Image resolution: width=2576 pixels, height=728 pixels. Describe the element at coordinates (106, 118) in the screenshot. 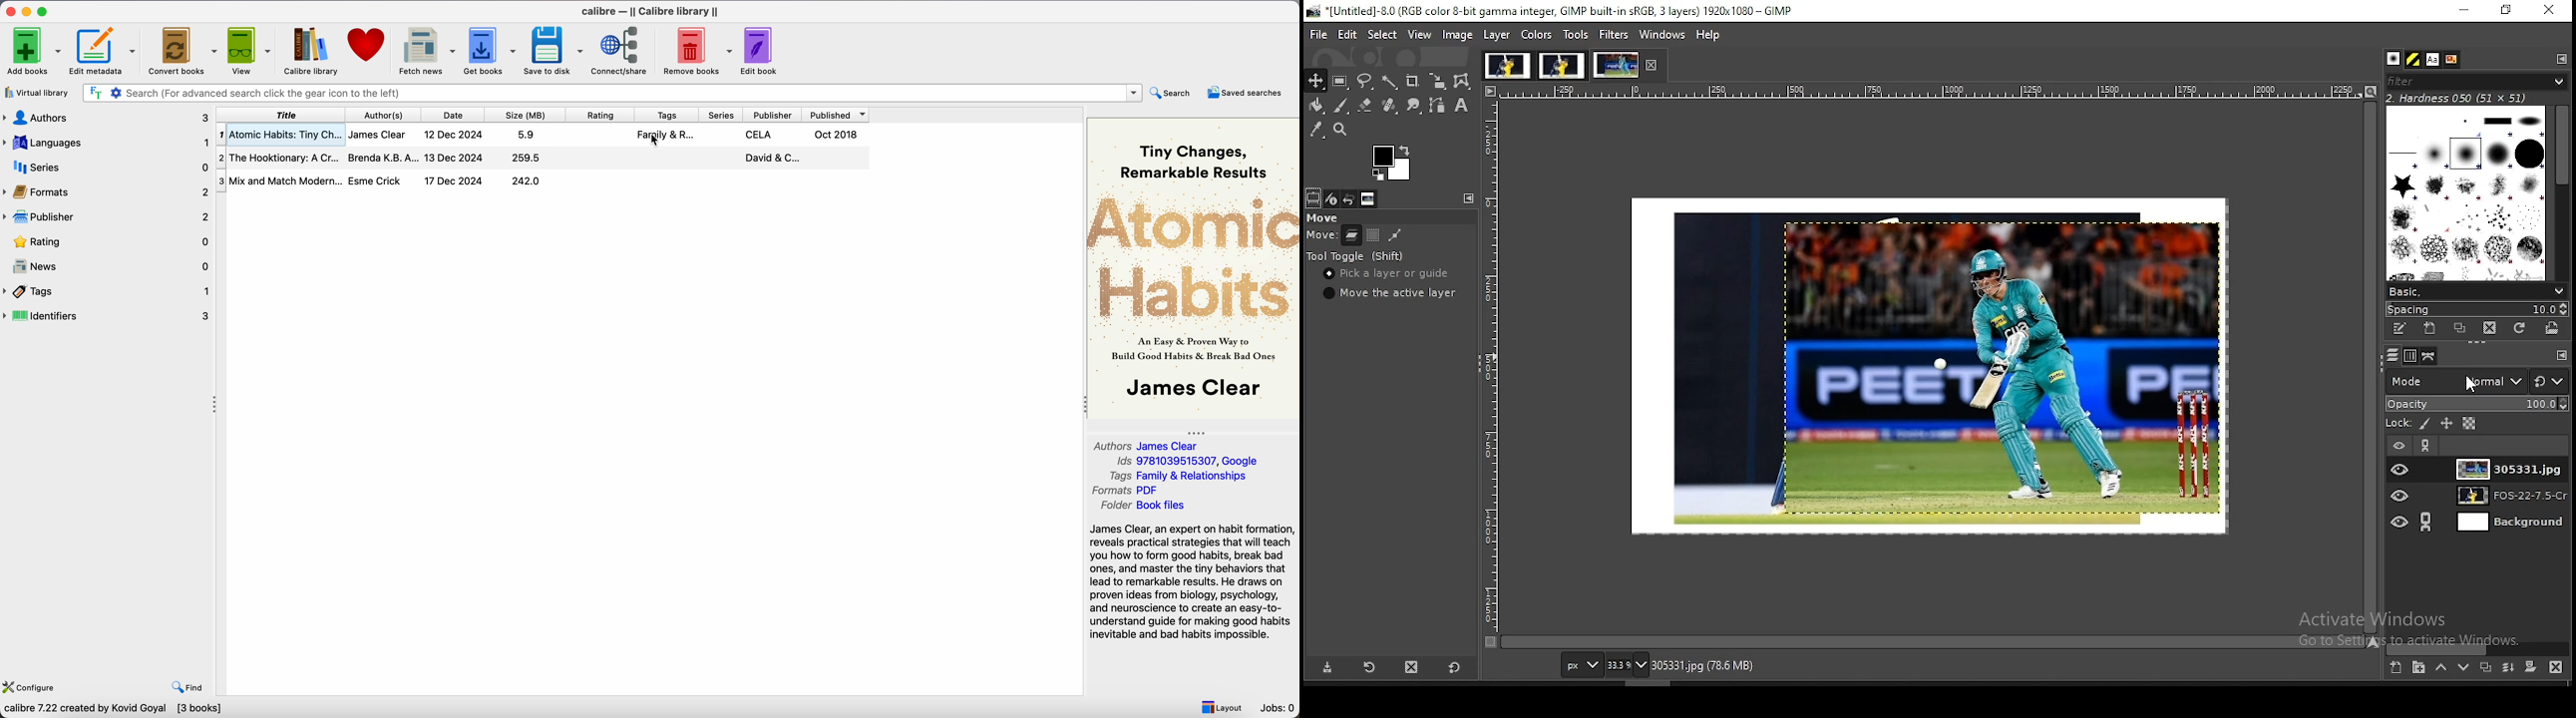

I see `authors` at that location.